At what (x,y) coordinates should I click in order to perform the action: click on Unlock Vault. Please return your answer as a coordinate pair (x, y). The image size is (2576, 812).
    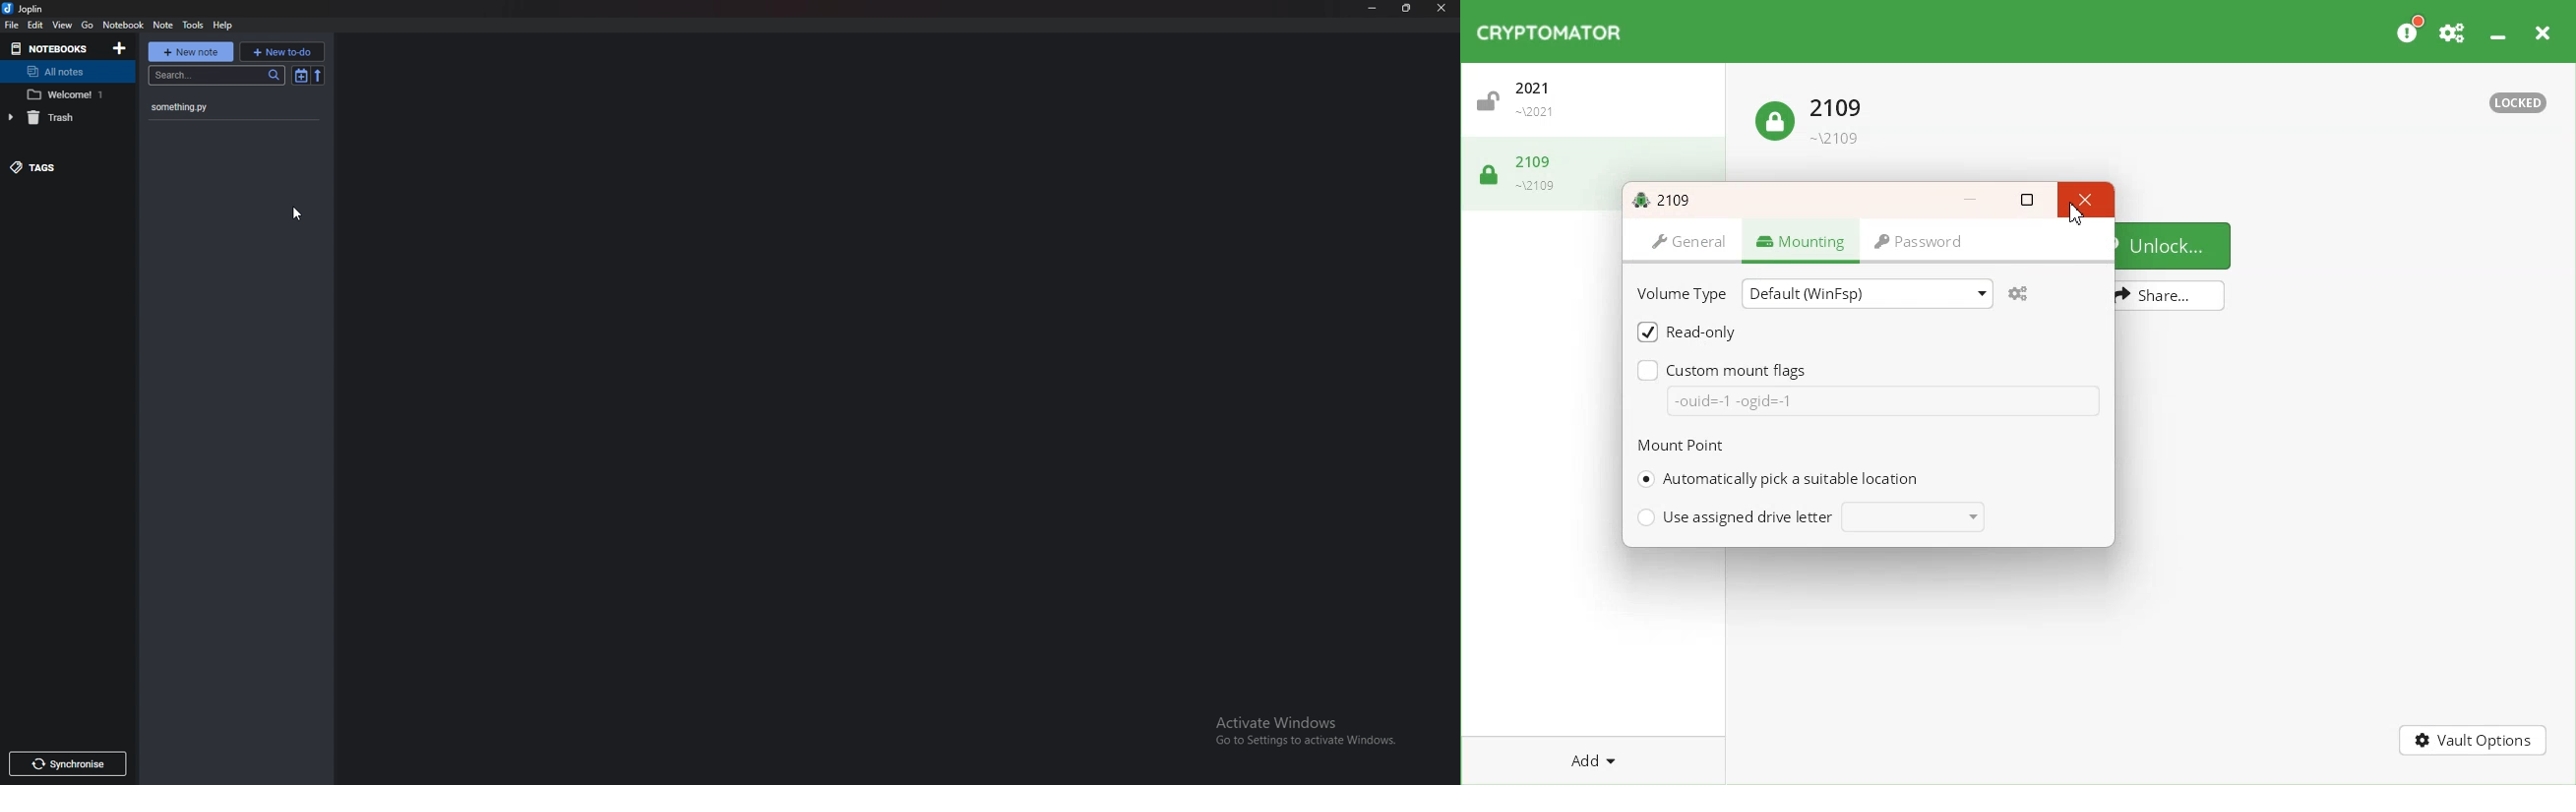
    Looking at the image, I should click on (1598, 104).